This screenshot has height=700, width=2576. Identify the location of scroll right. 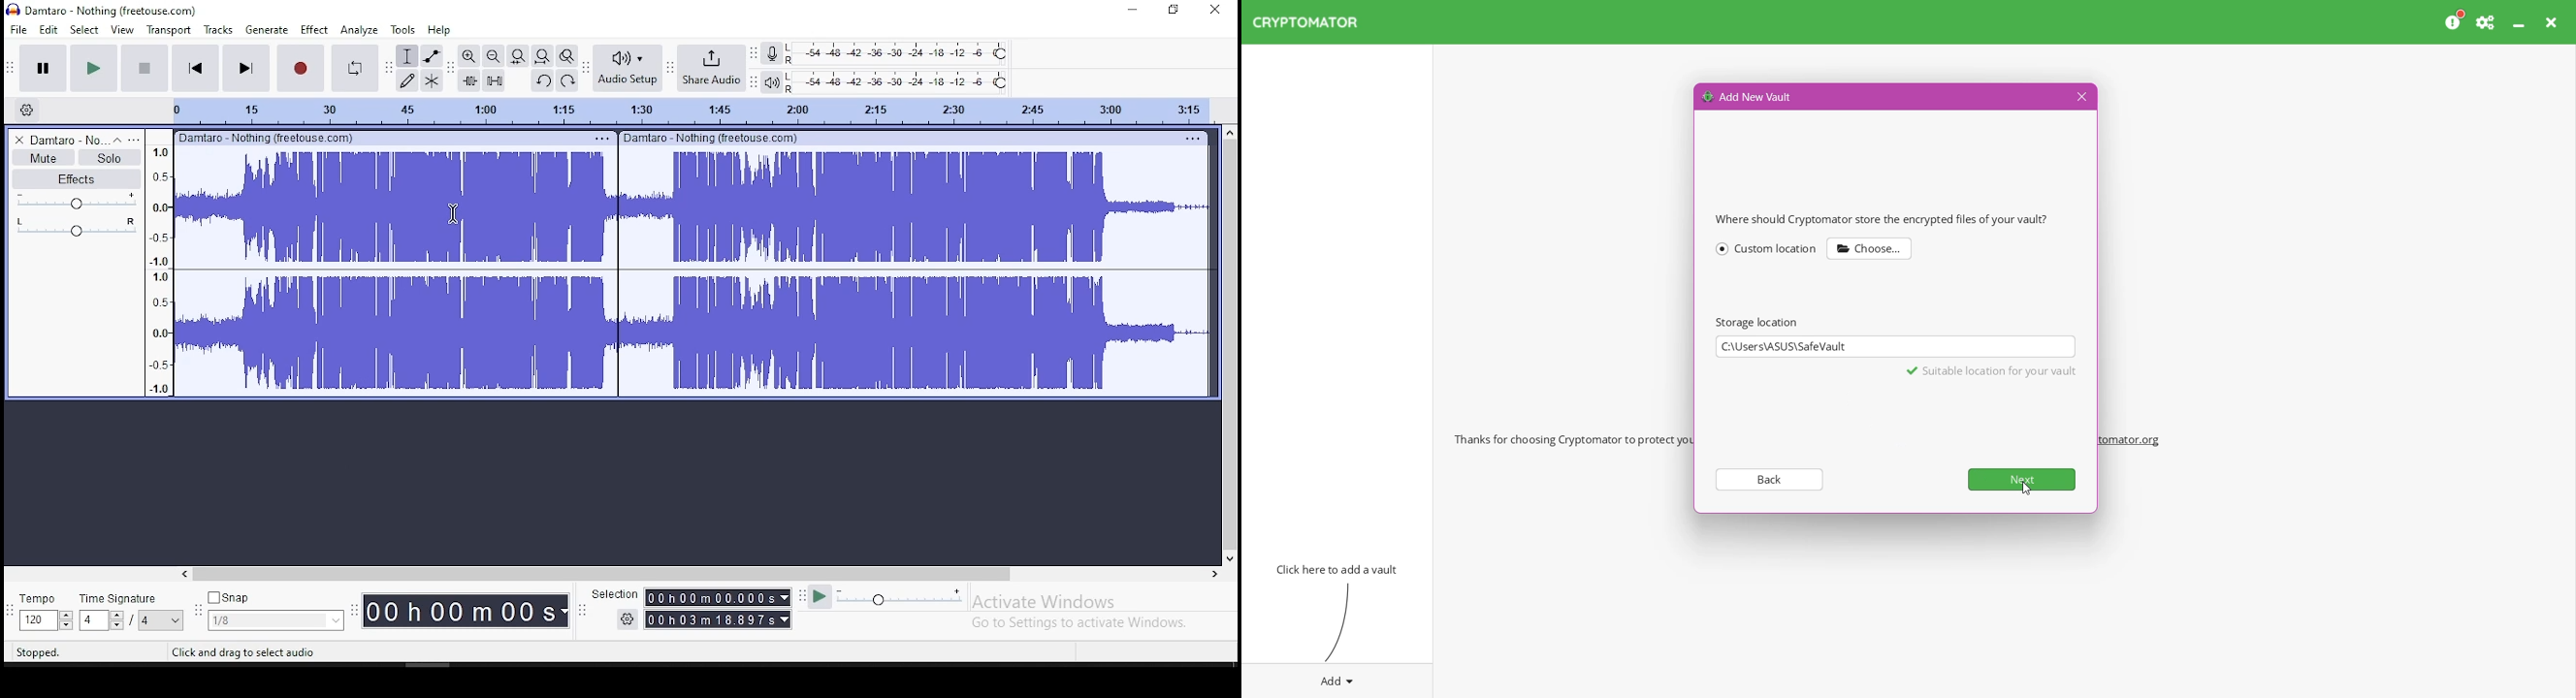
(1213, 574).